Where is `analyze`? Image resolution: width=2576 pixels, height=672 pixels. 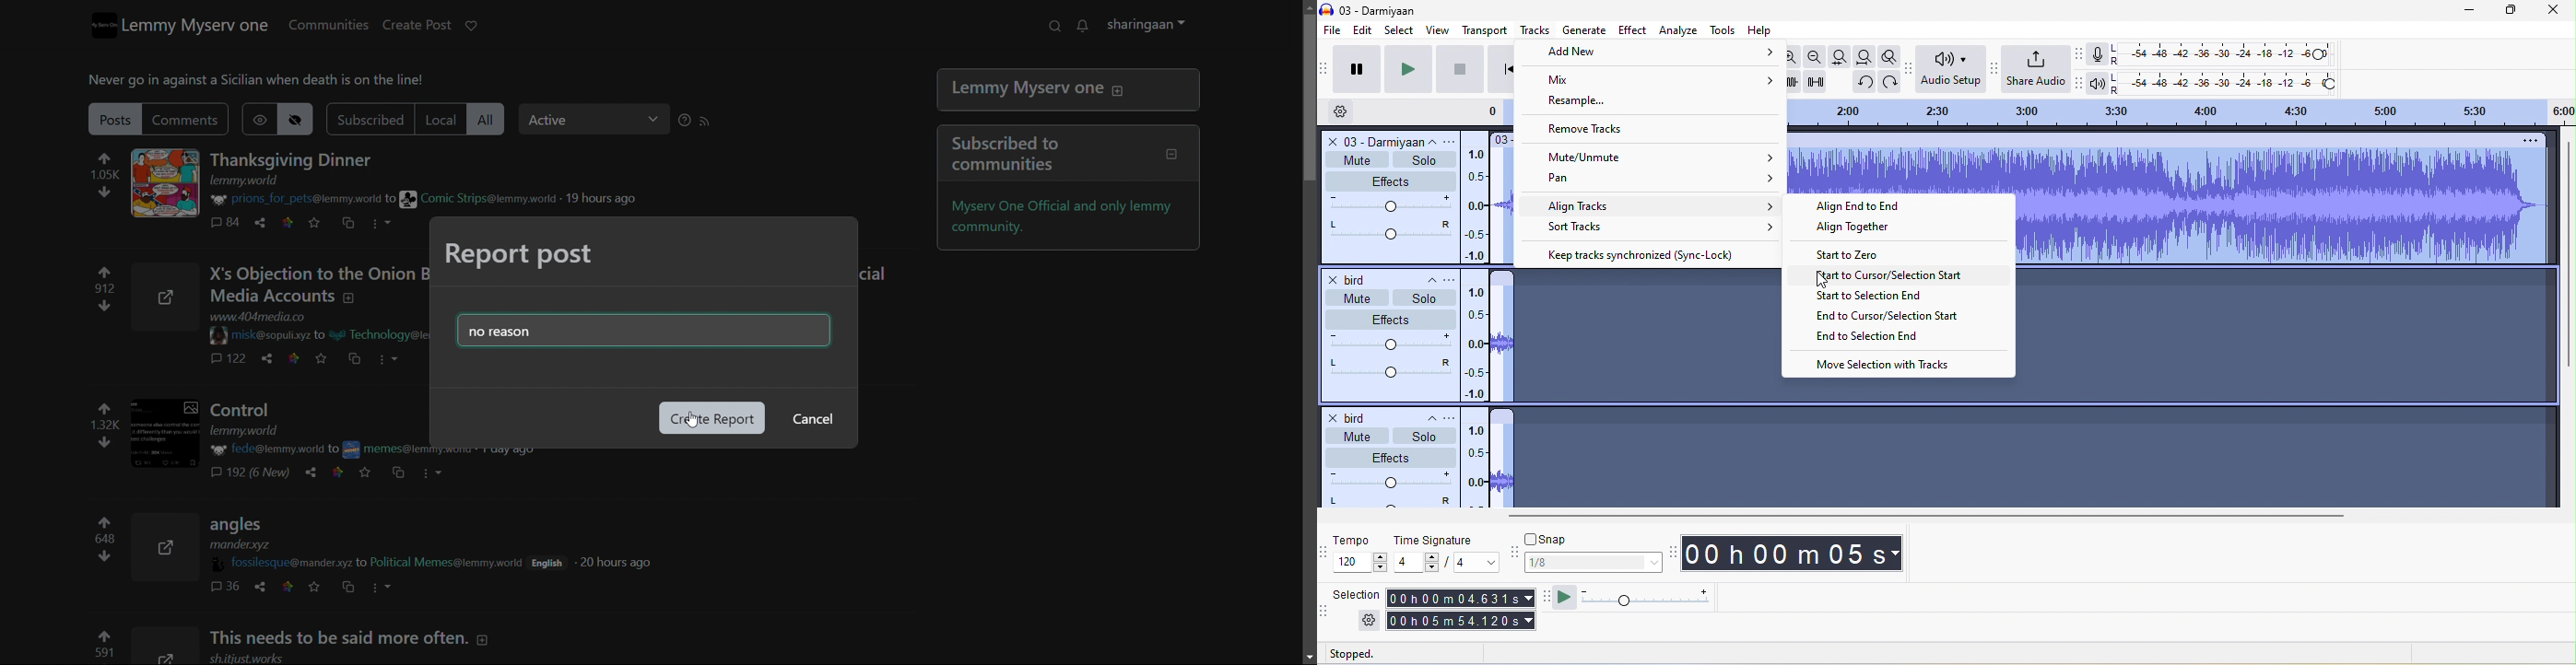
analyze is located at coordinates (1679, 31).